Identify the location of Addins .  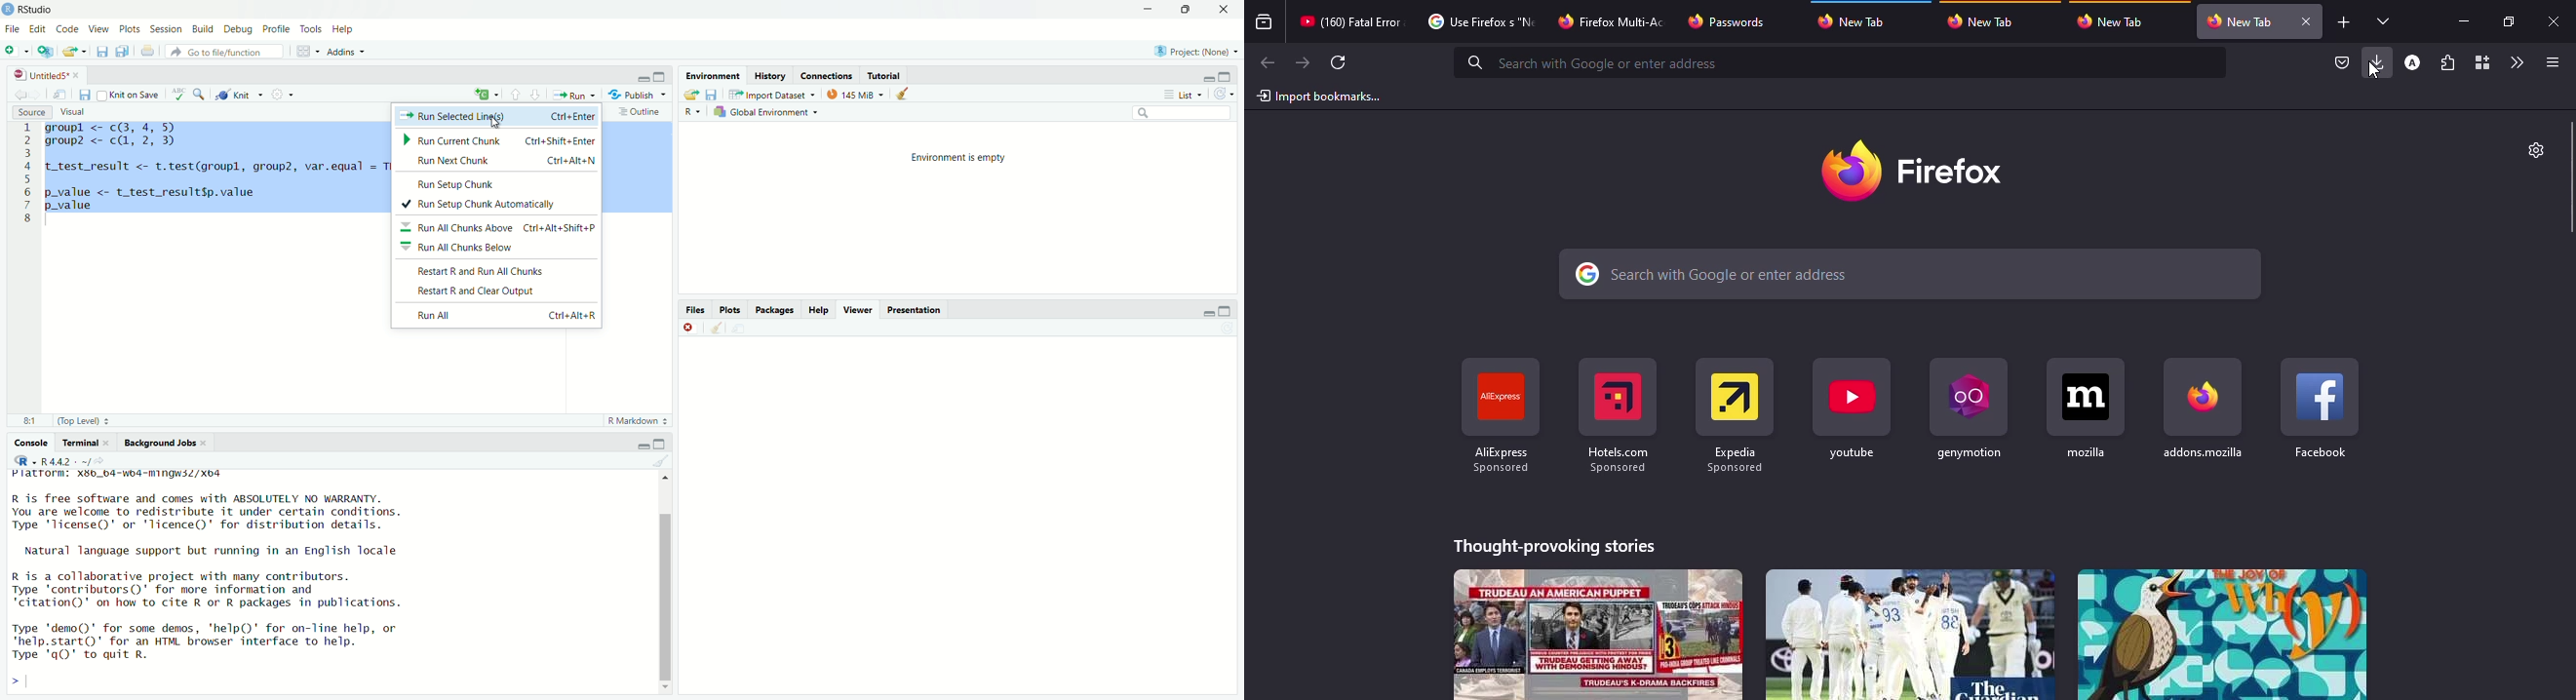
(342, 52).